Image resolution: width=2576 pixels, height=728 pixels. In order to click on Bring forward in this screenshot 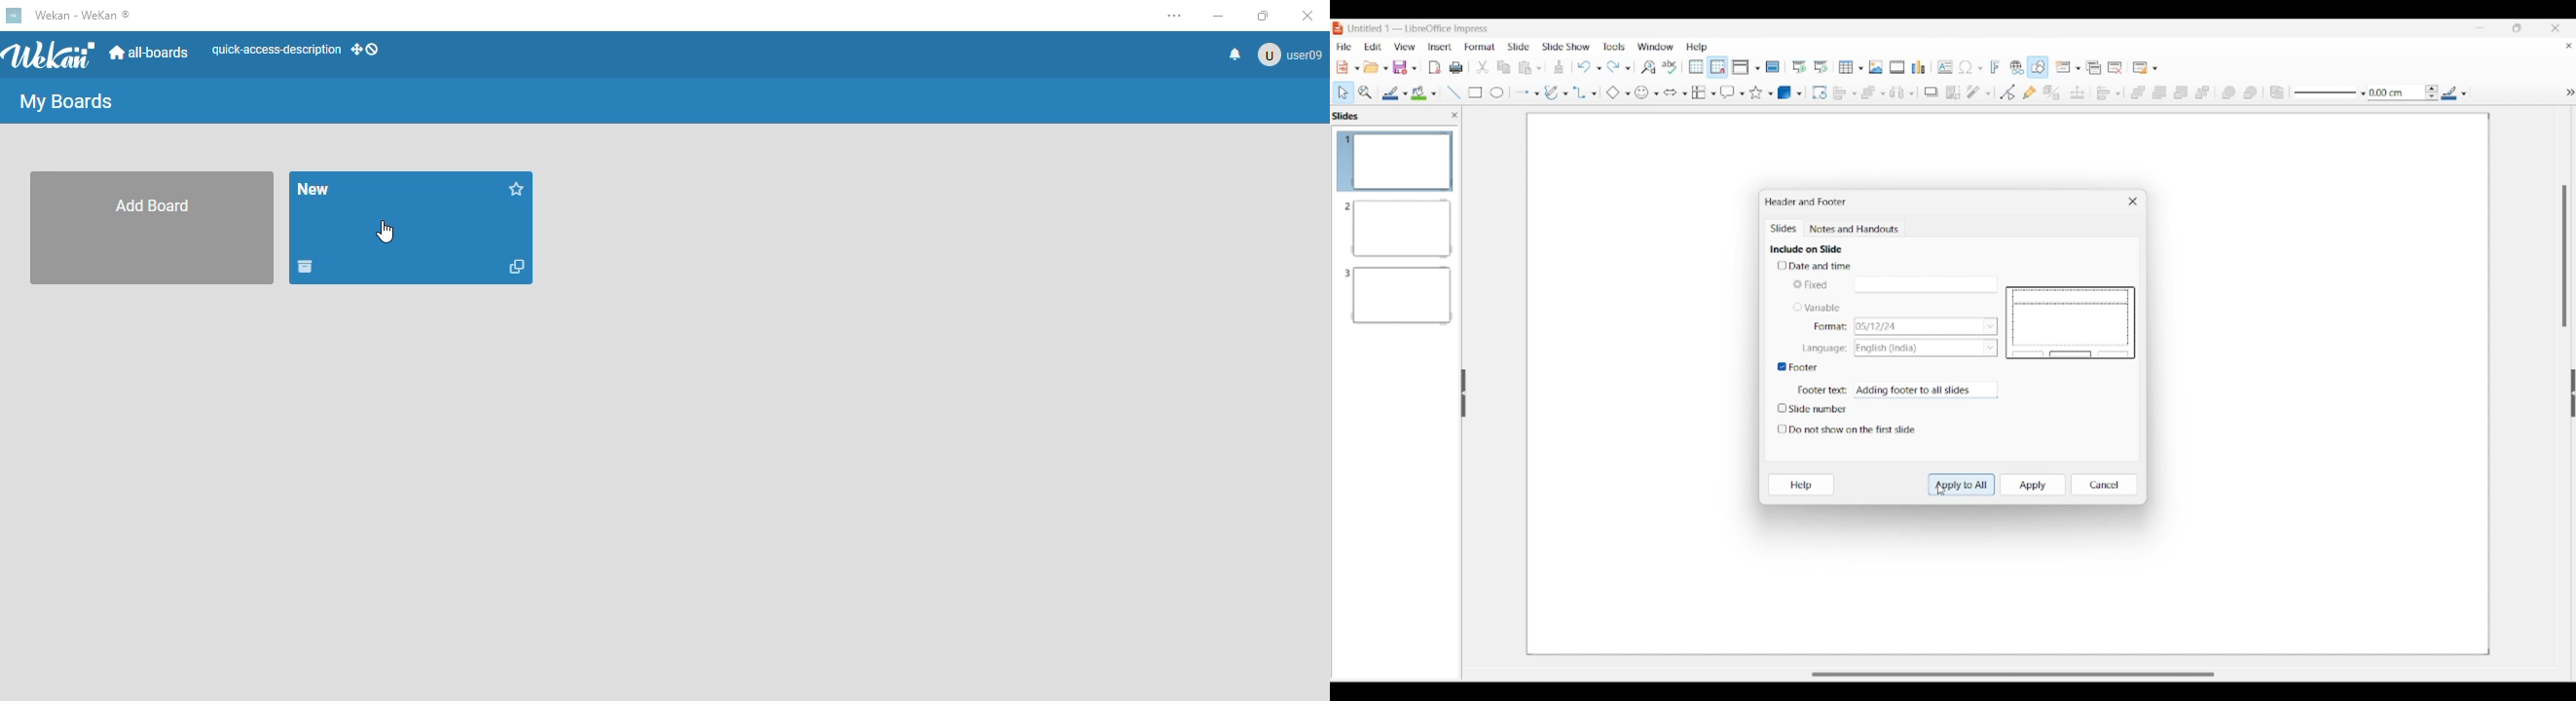, I will do `click(2160, 93)`.